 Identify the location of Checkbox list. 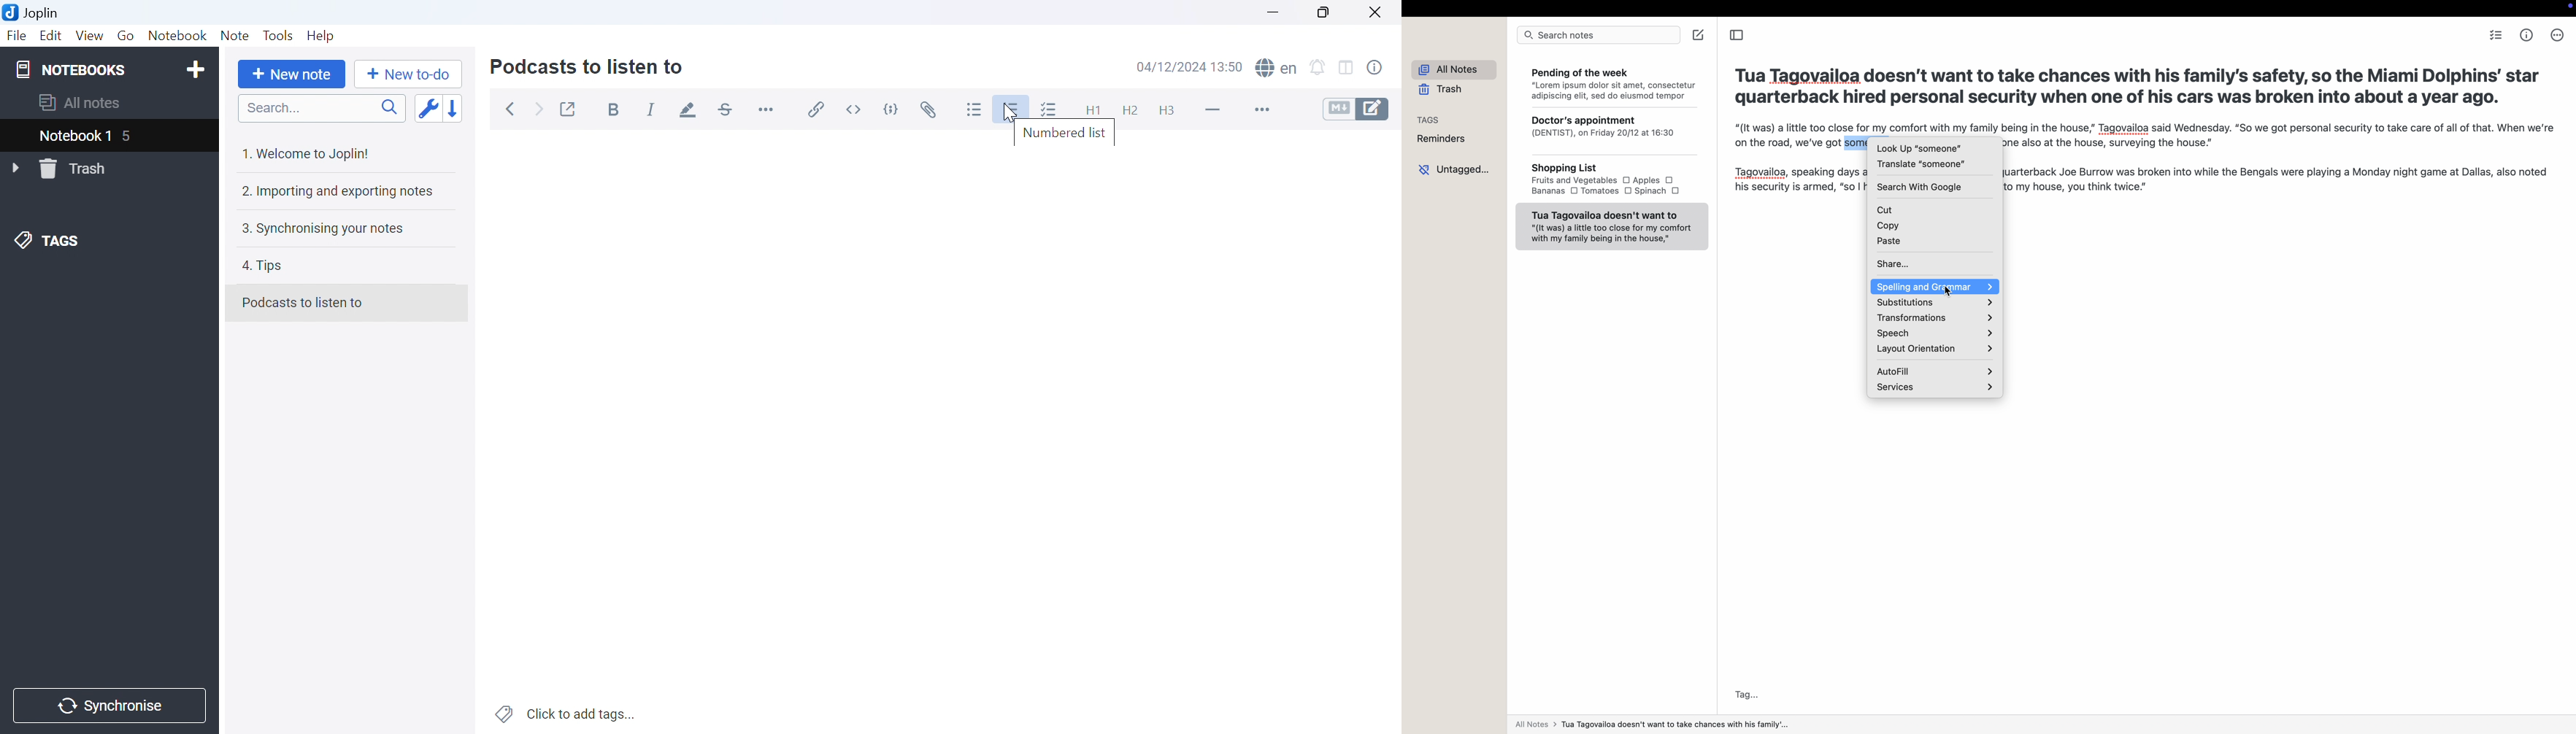
(1050, 109).